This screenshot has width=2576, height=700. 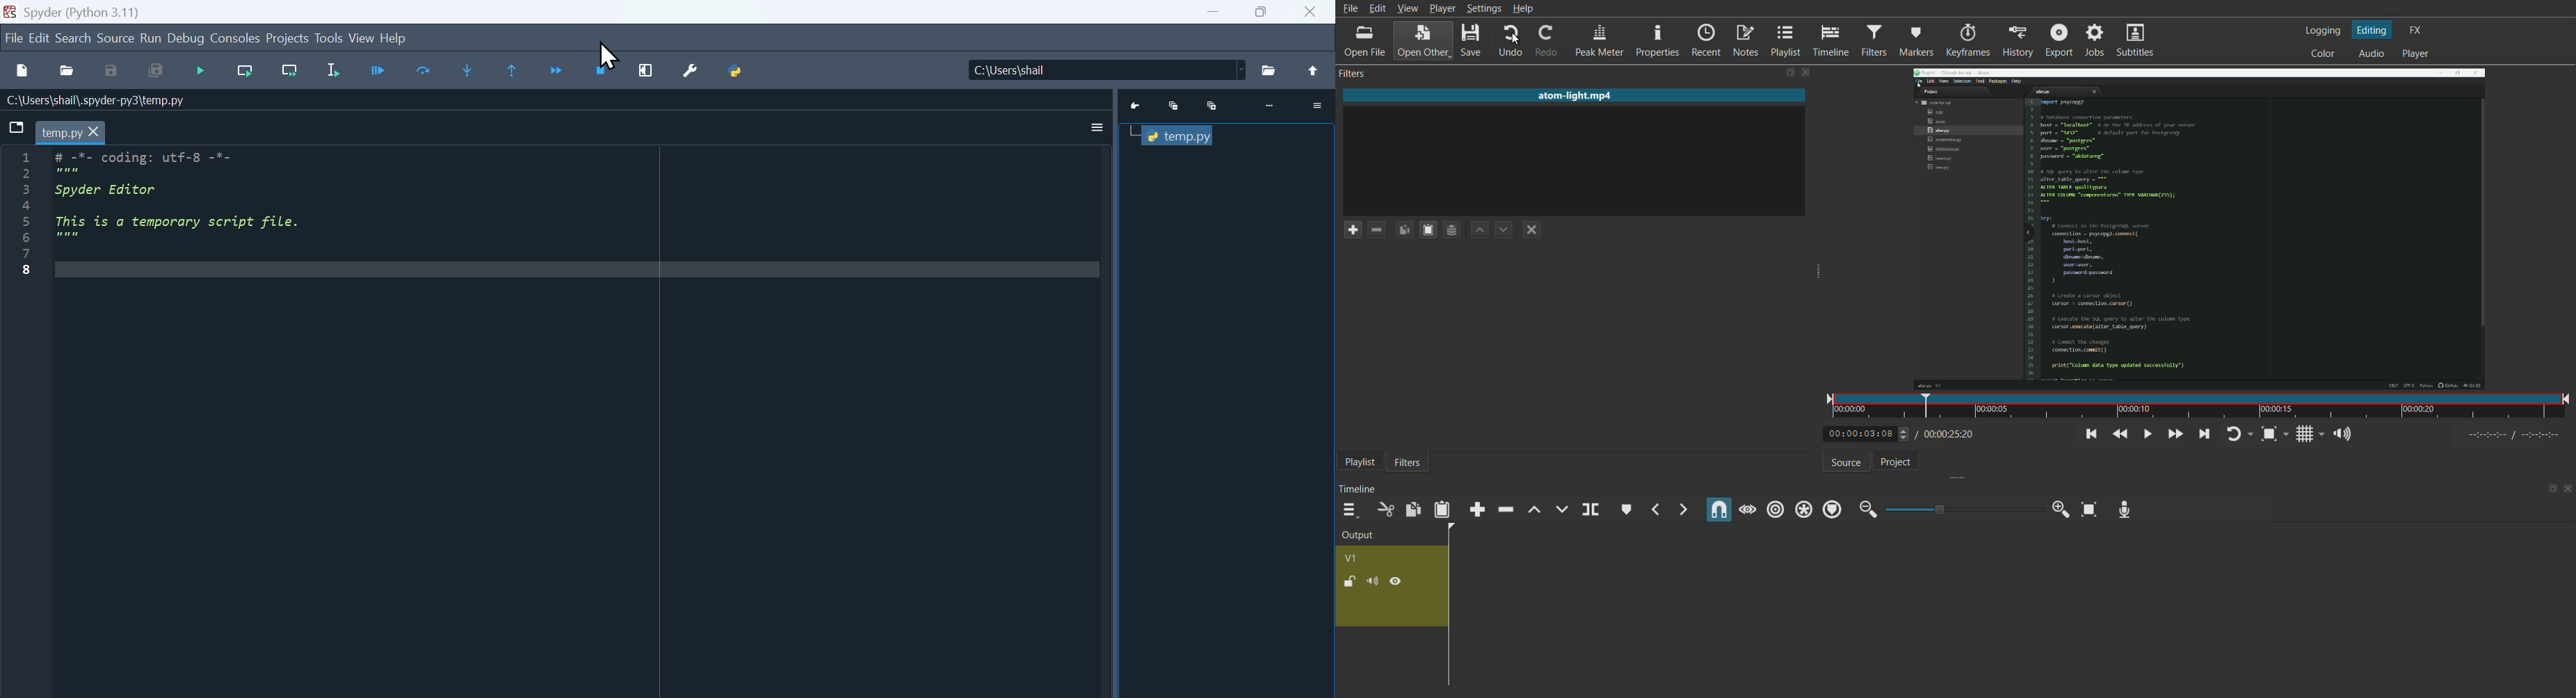 What do you see at coordinates (2420, 54) in the screenshot?
I see `player` at bounding box center [2420, 54].